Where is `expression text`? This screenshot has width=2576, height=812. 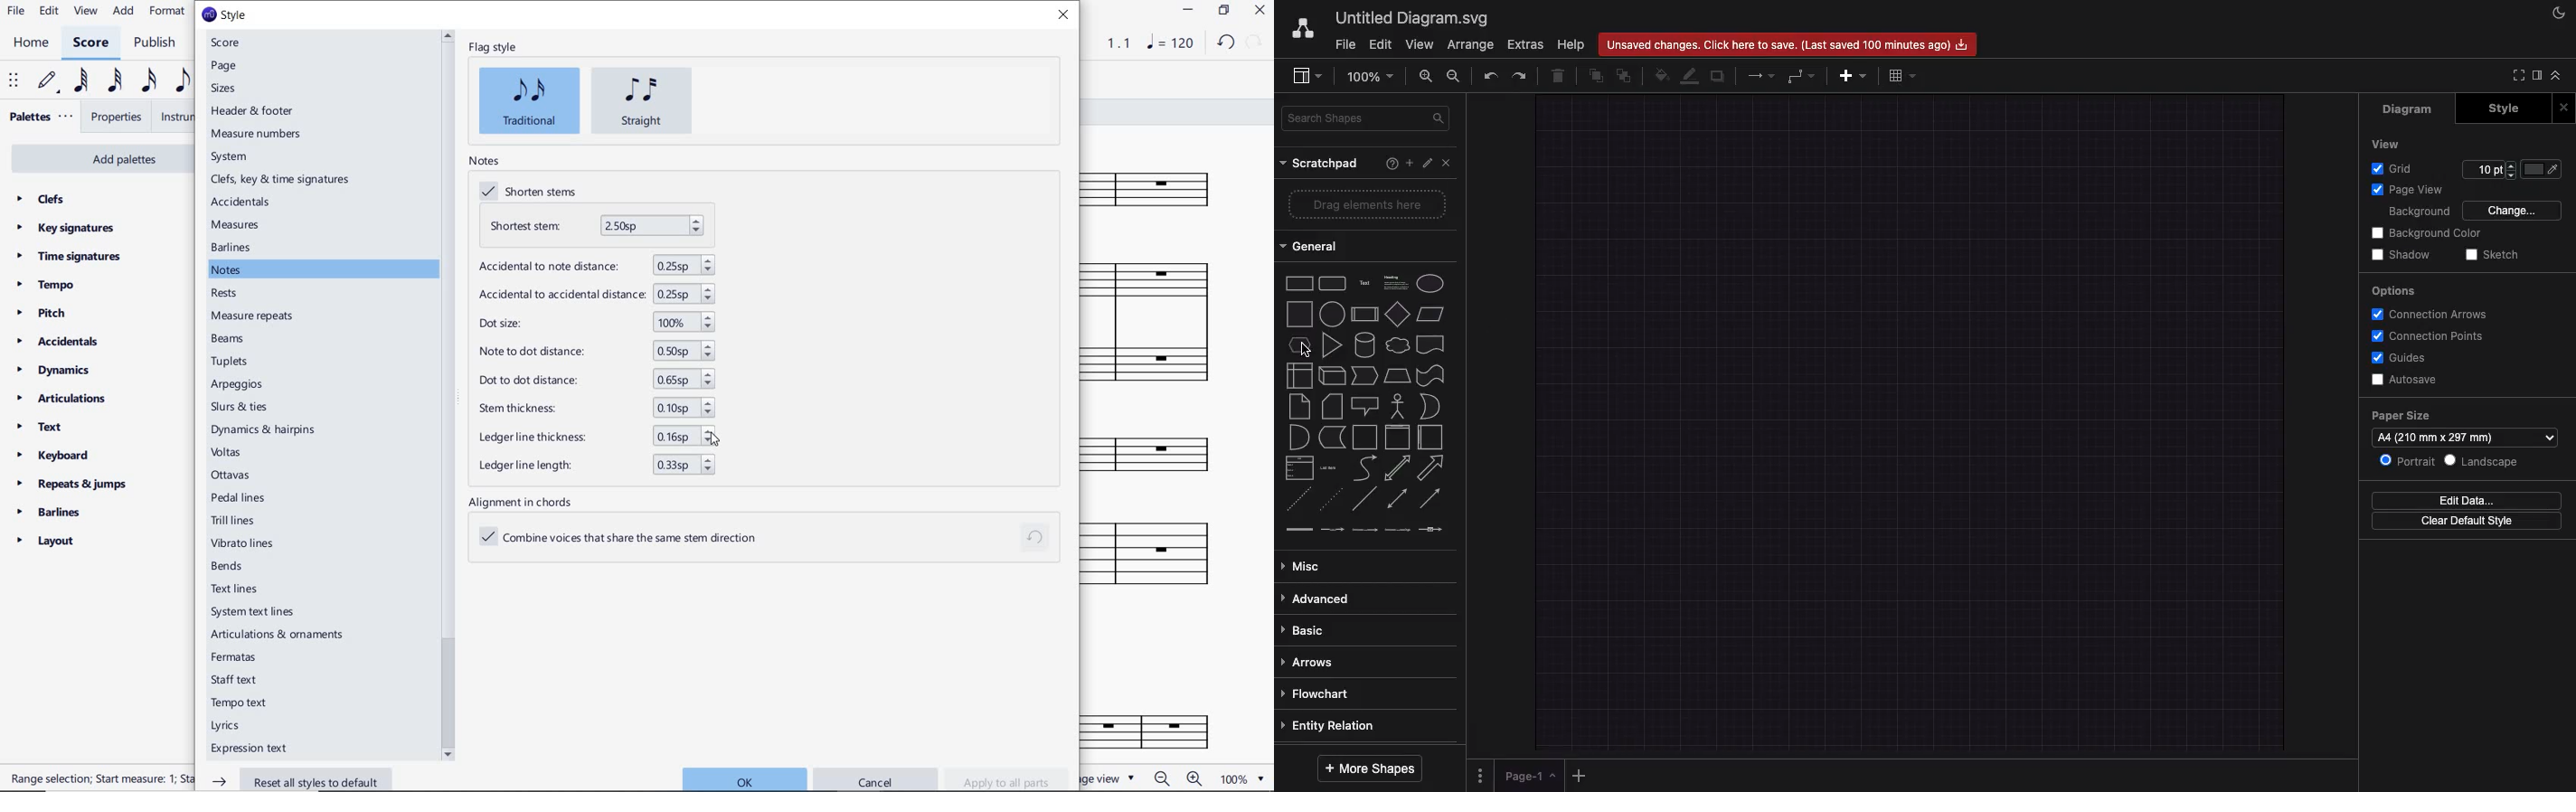 expression text is located at coordinates (256, 747).